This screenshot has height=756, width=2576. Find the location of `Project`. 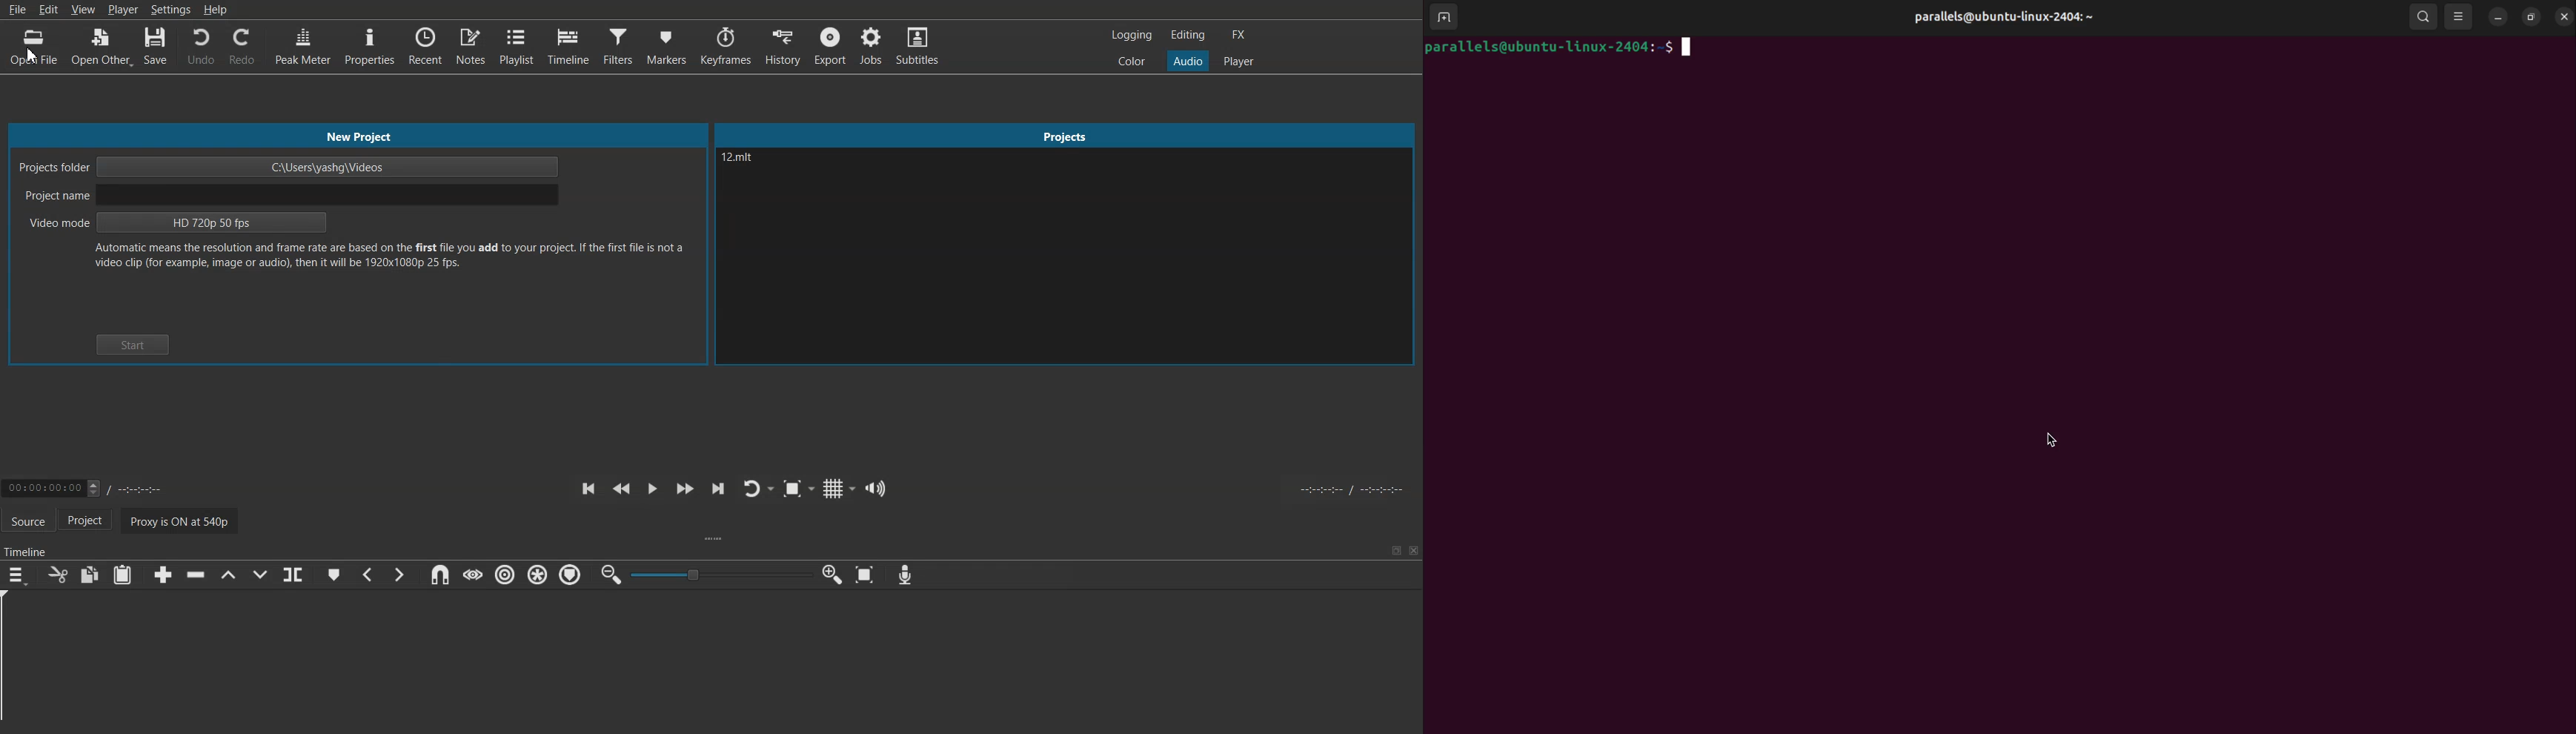

Project is located at coordinates (1066, 133).